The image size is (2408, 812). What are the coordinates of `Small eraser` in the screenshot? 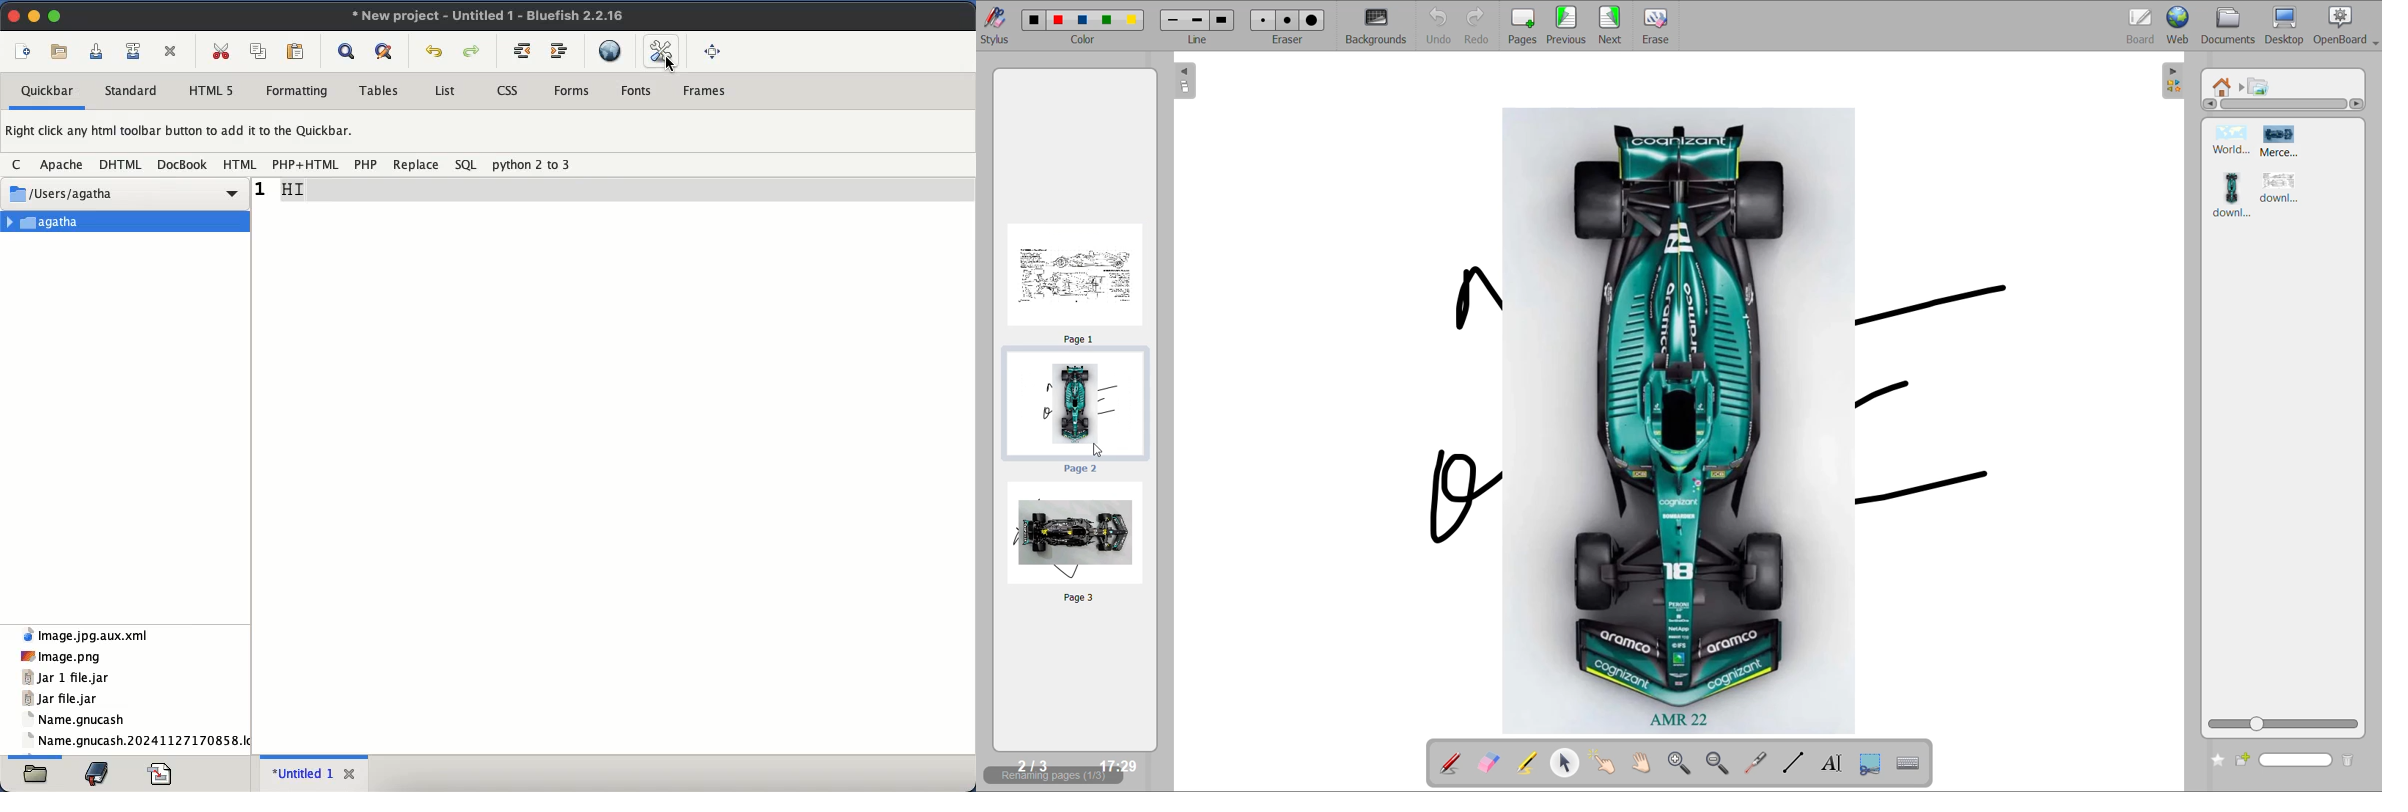 It's located at (1266, 21).